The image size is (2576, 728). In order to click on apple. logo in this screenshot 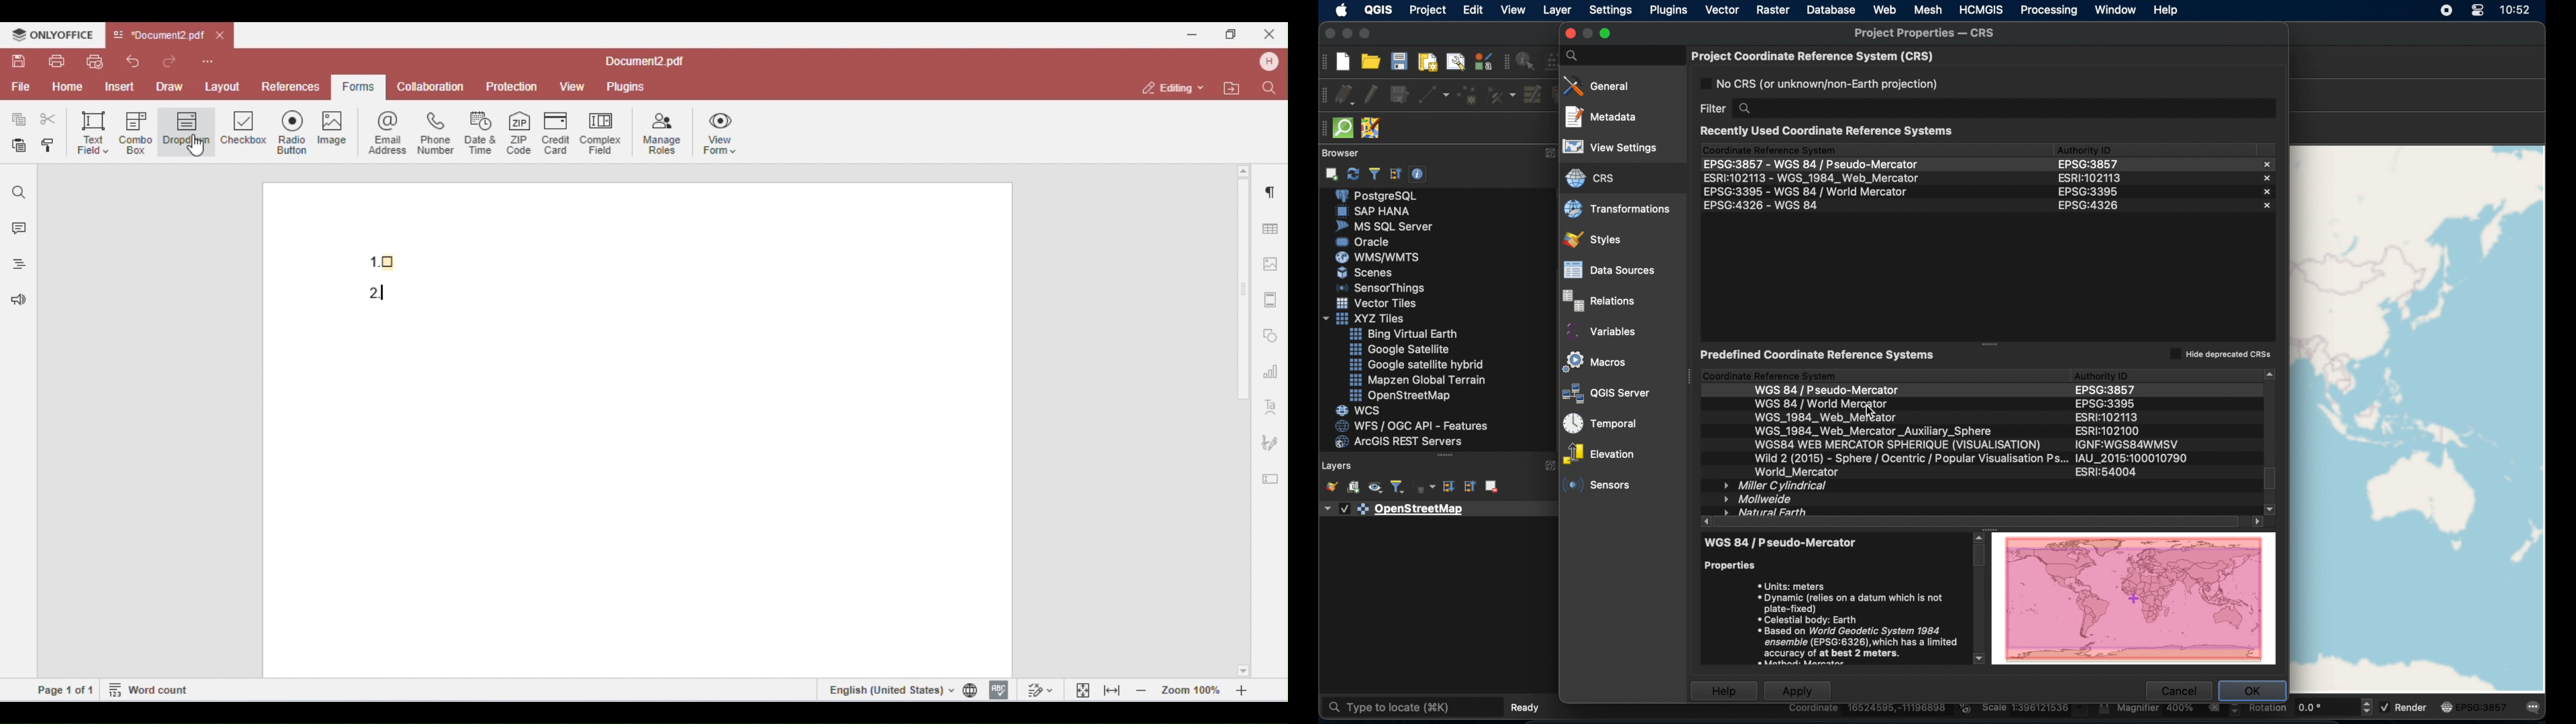, I will do `click(1341, 9)`.